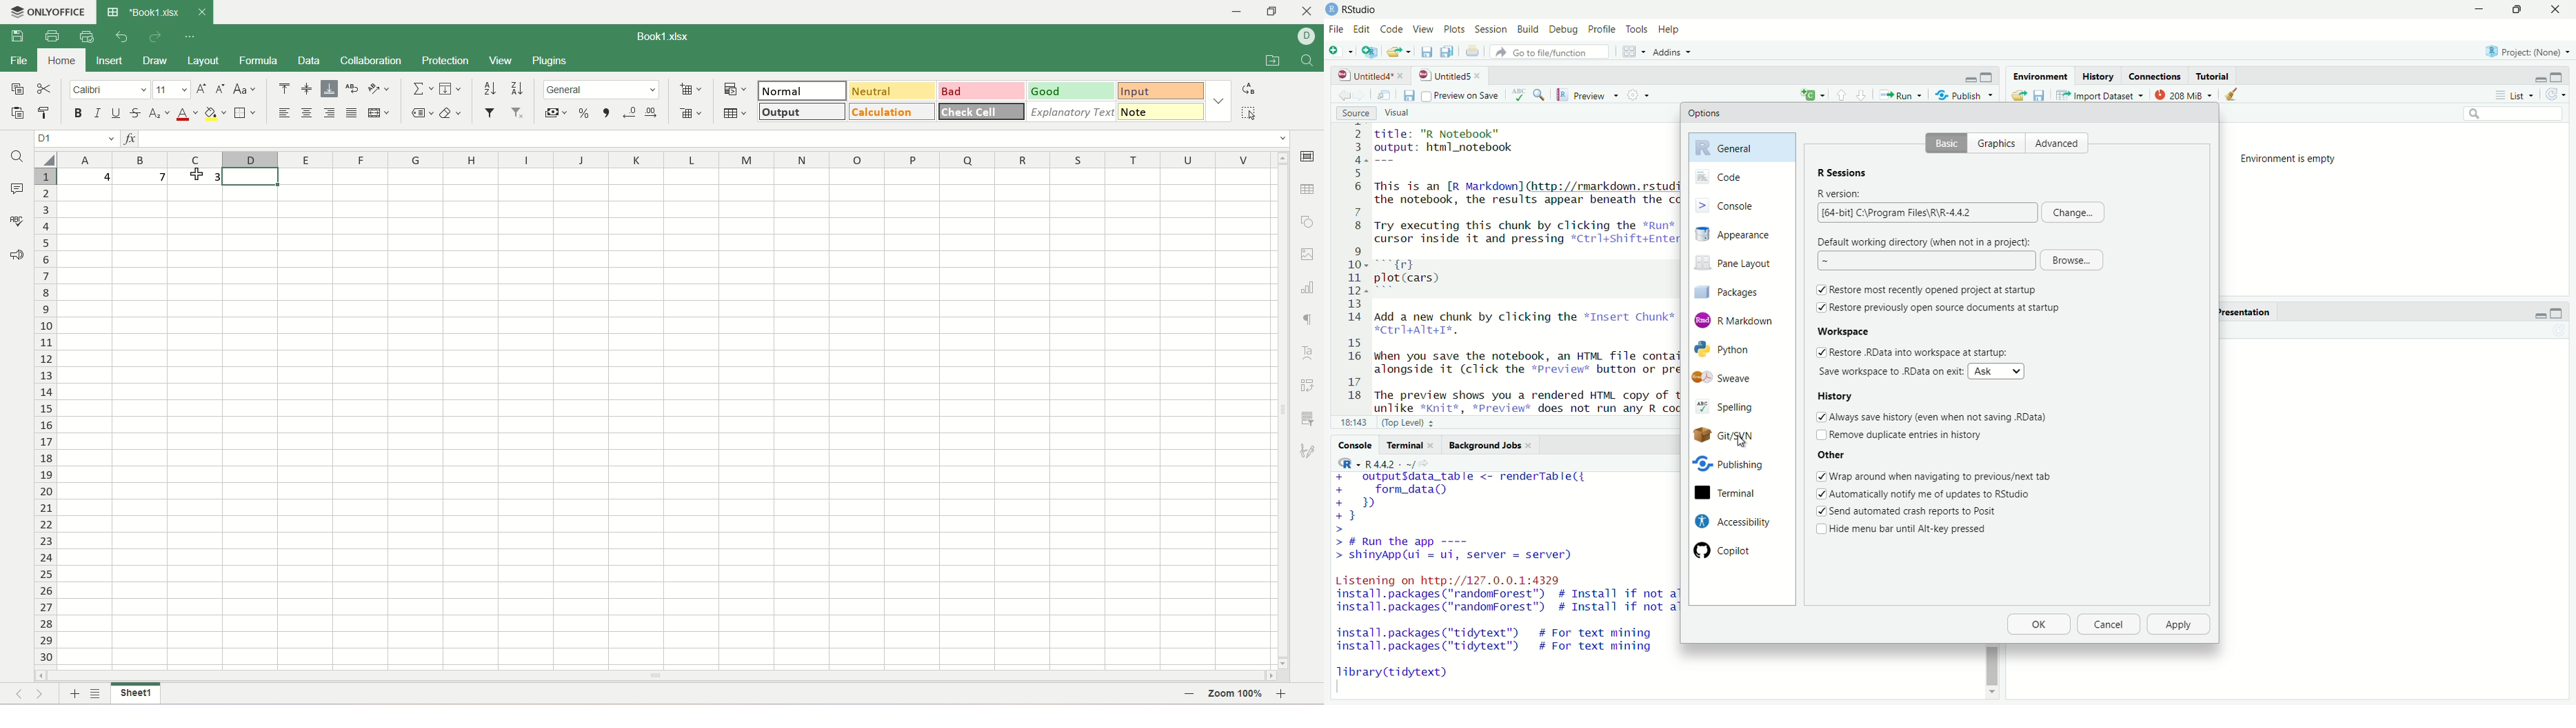  What do you see at coordinates (1336, 29) in the screenshot?
I see `File` at bounding box center [1336, 29].